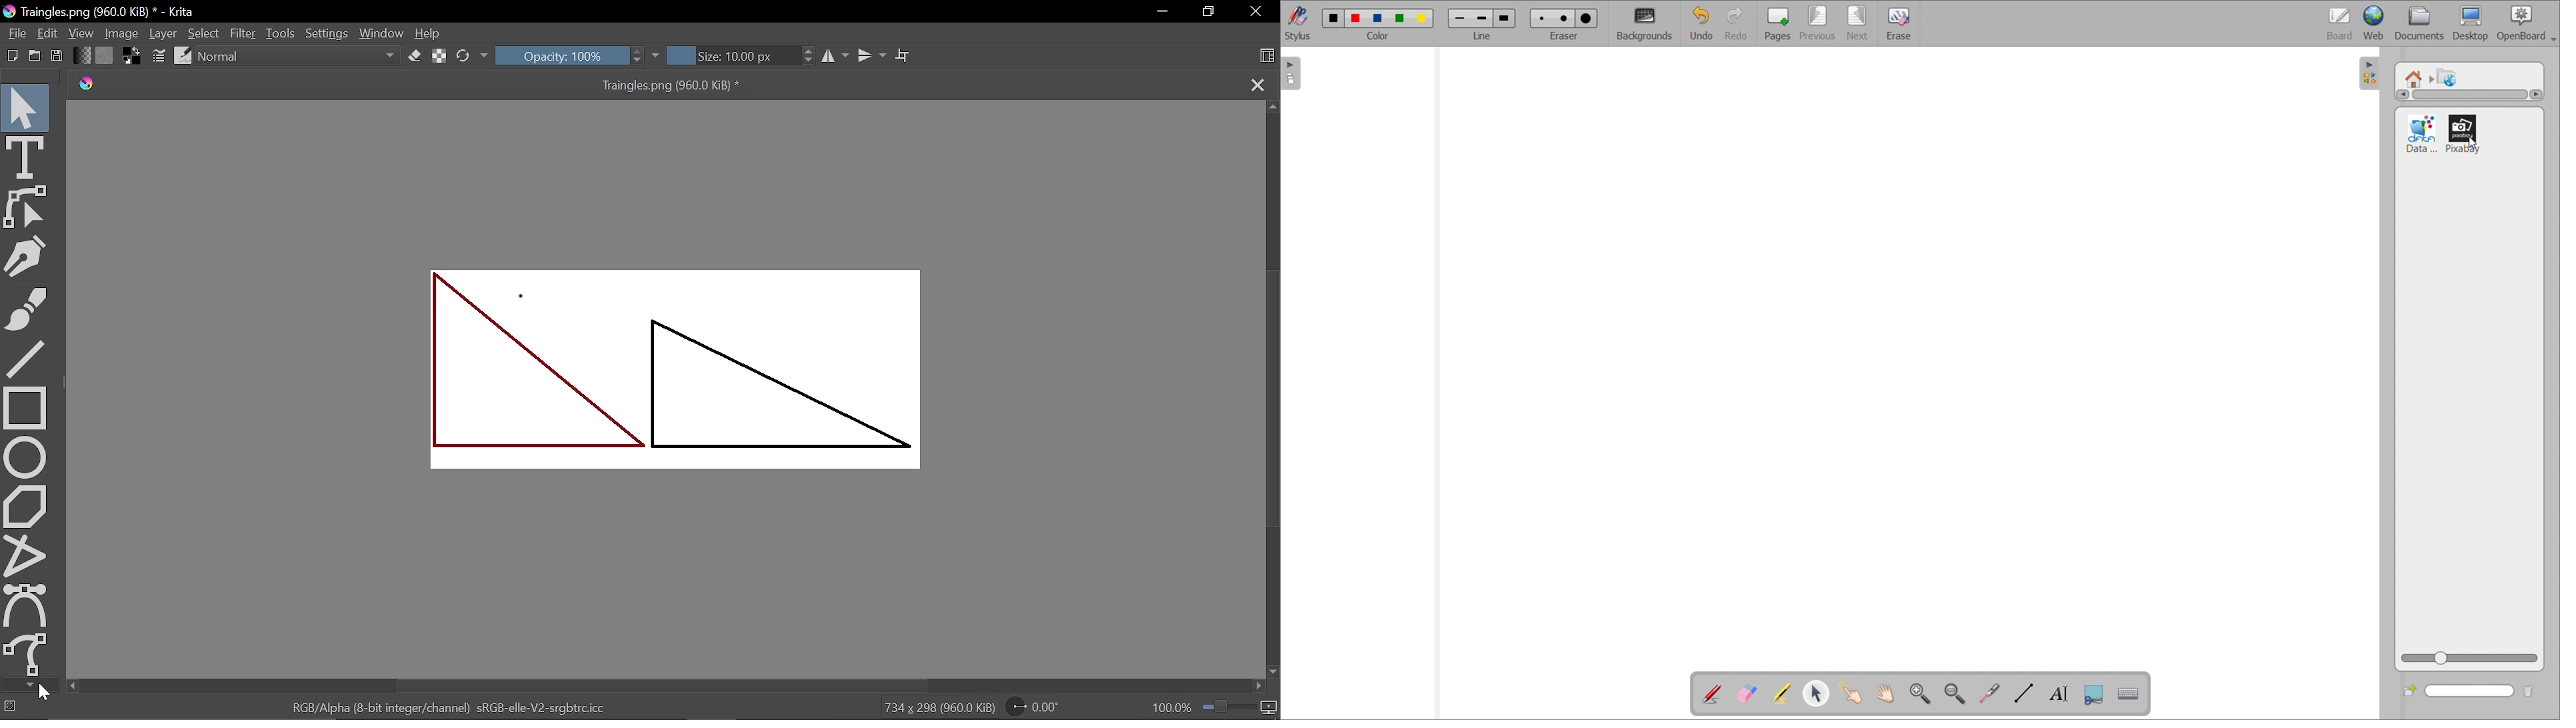  Describe the element at coordinates (561, 57) in the screenshot. I see `Opacity: 100%` at that location.